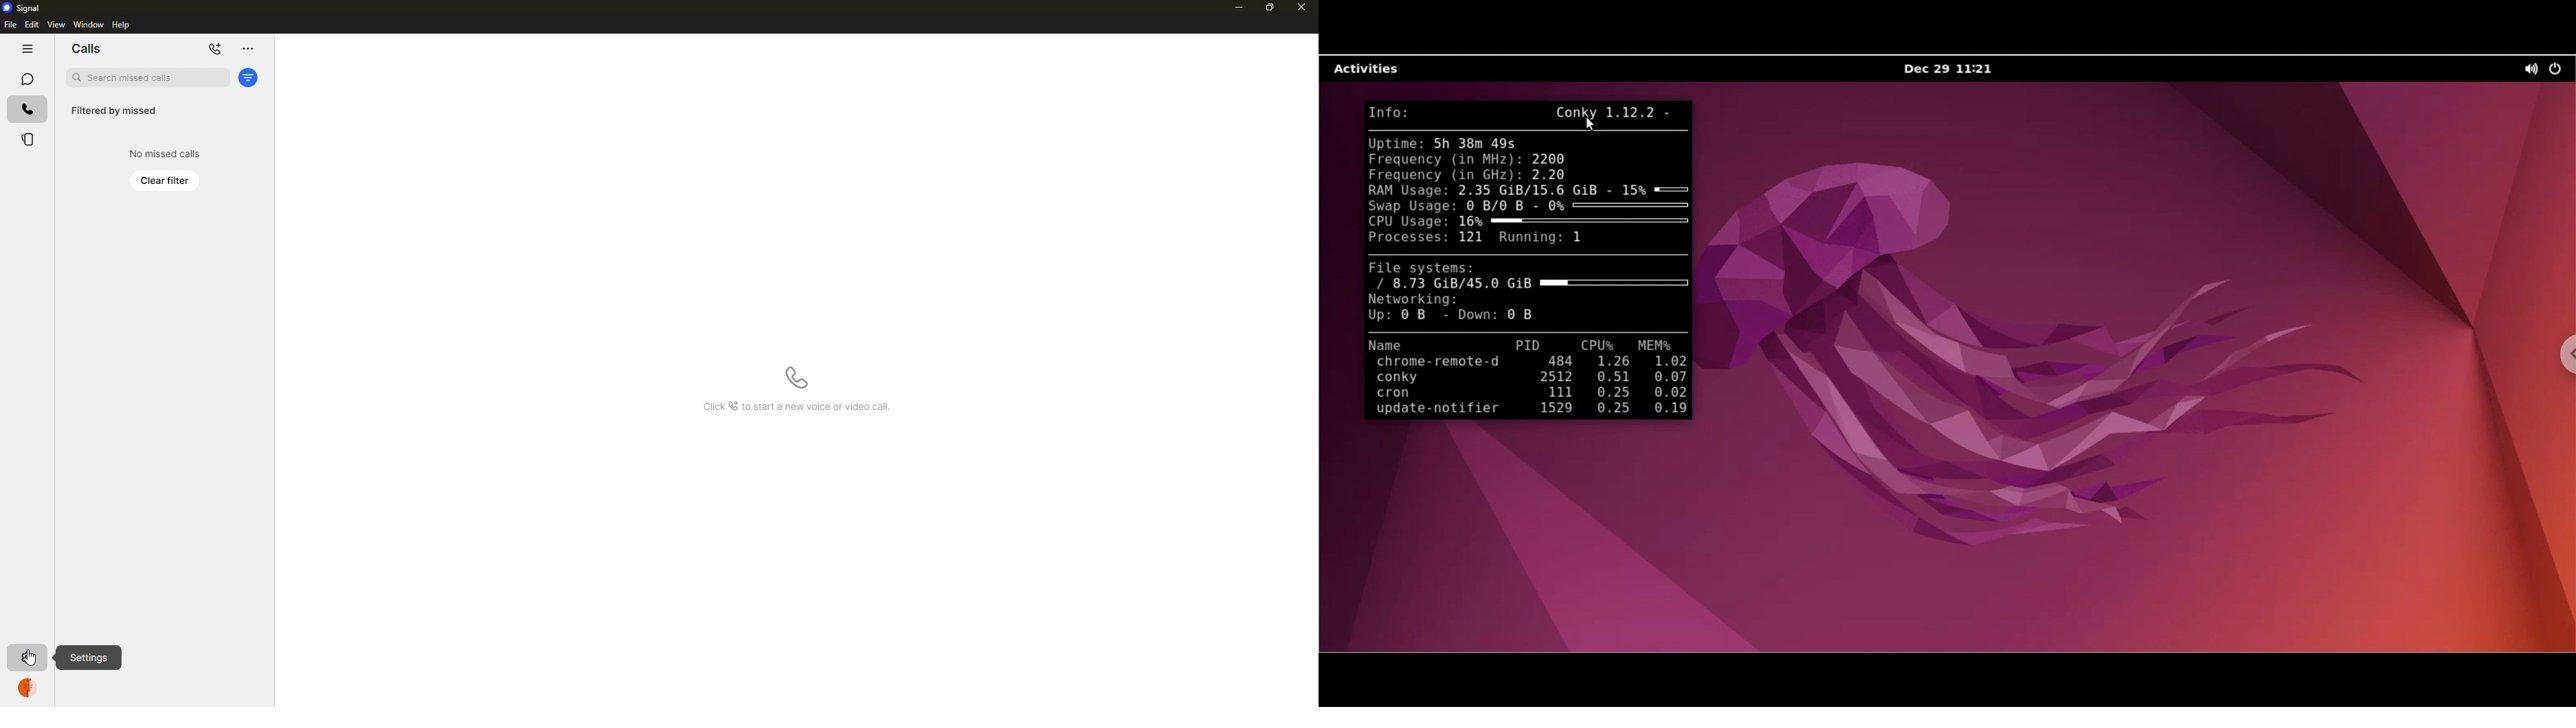 The width and height of the screenshot is (2576, 728). What do you see at coordinates (797, 378) in the screenshot?
I see `click to start voice call` at bounding box center [797, 378].